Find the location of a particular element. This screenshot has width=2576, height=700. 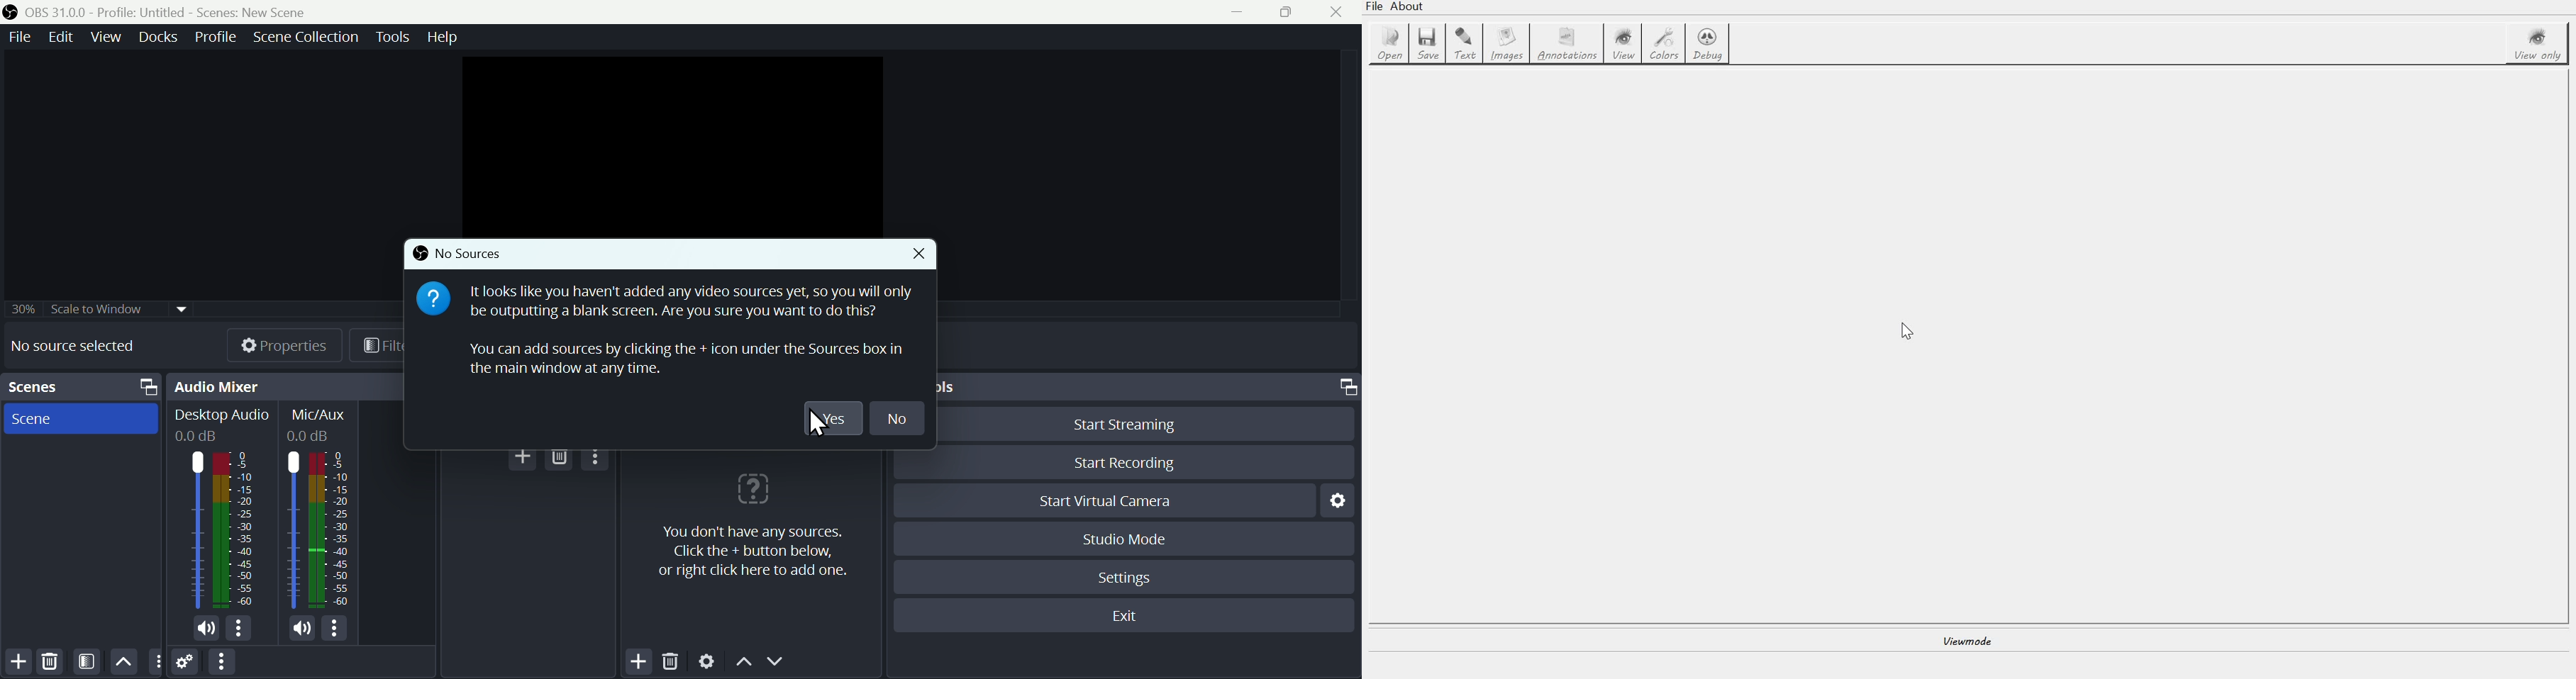

Start virtual camera is located at coordinates (1120, 499).